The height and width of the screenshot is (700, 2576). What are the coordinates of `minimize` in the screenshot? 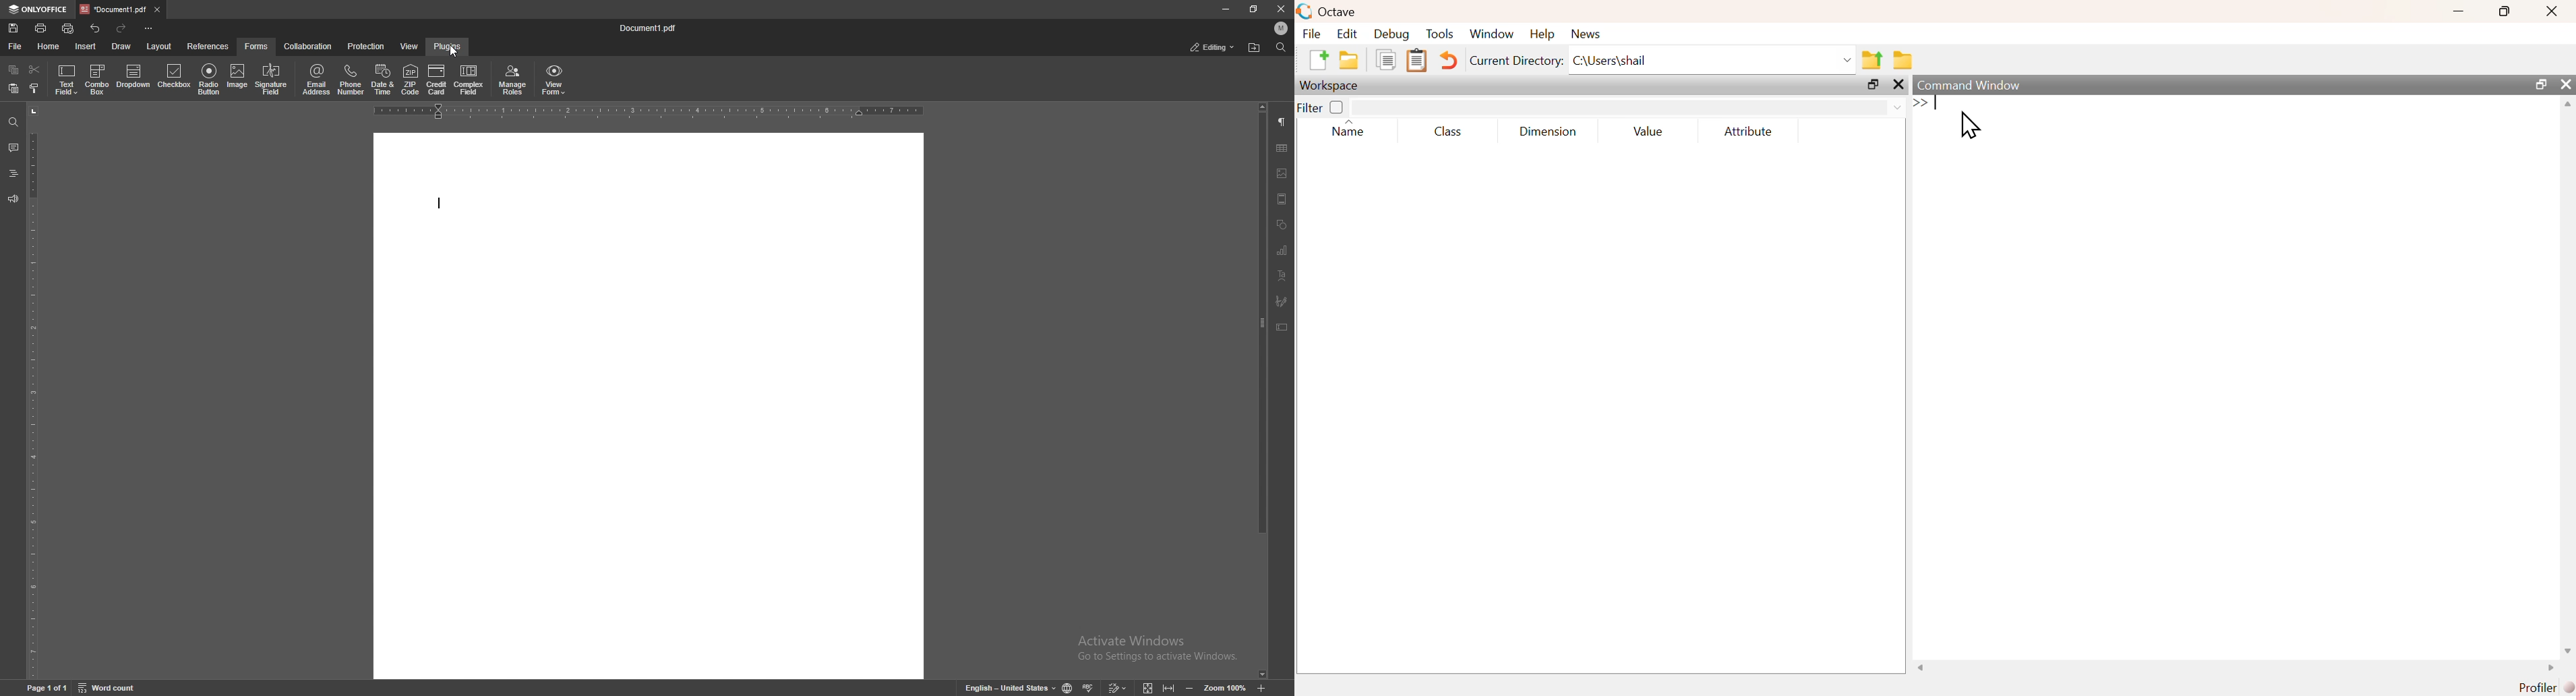 It's located at (2459, 11).